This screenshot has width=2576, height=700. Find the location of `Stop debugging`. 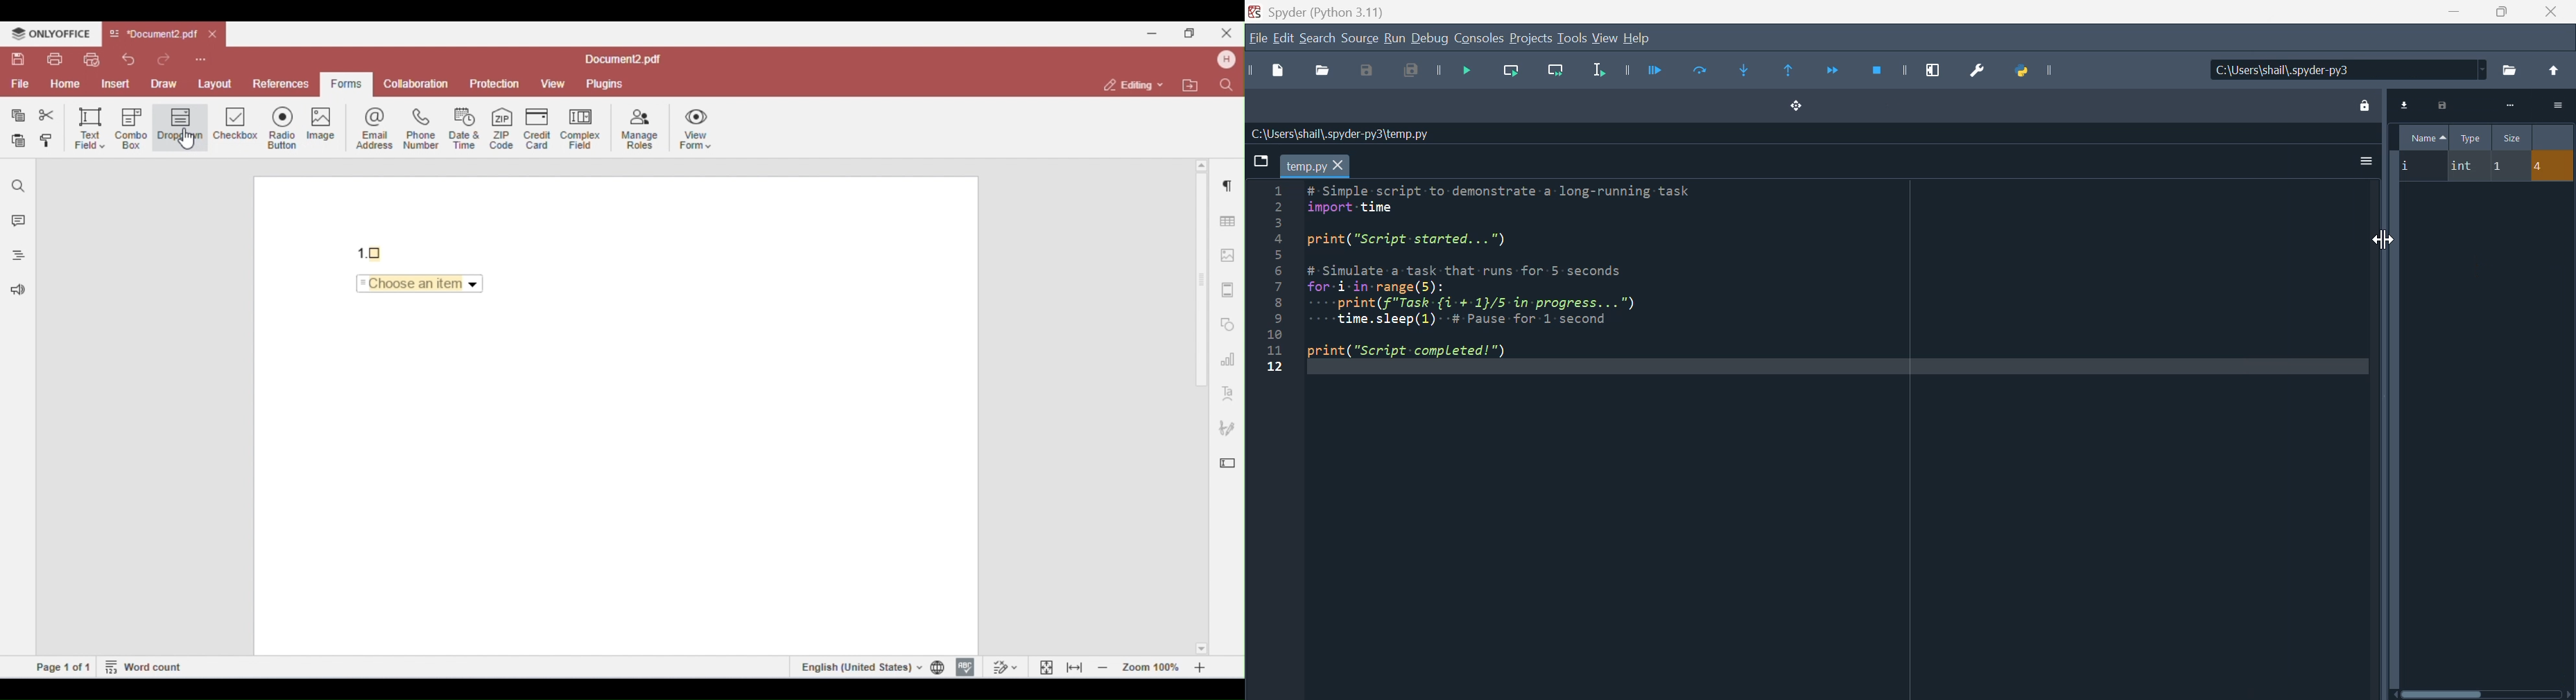

Stop debugging is located at coordinates (1886, 71).